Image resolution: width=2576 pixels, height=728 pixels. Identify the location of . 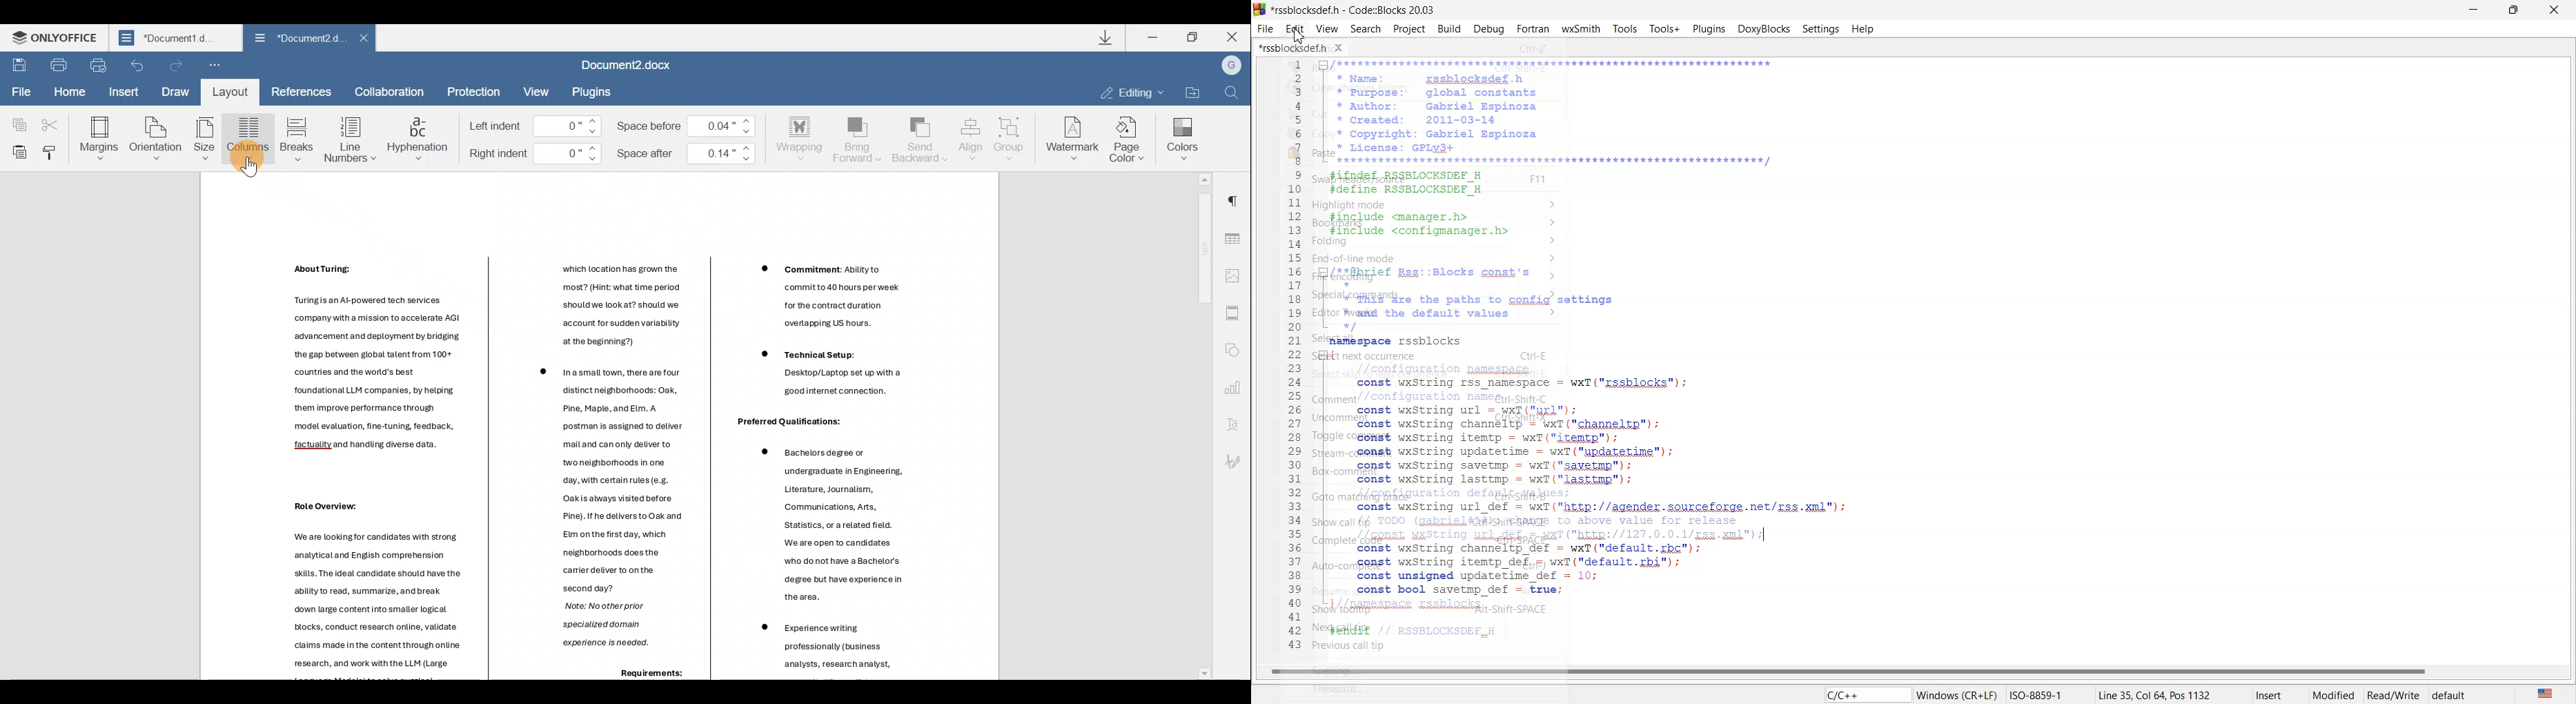
(375, 374).